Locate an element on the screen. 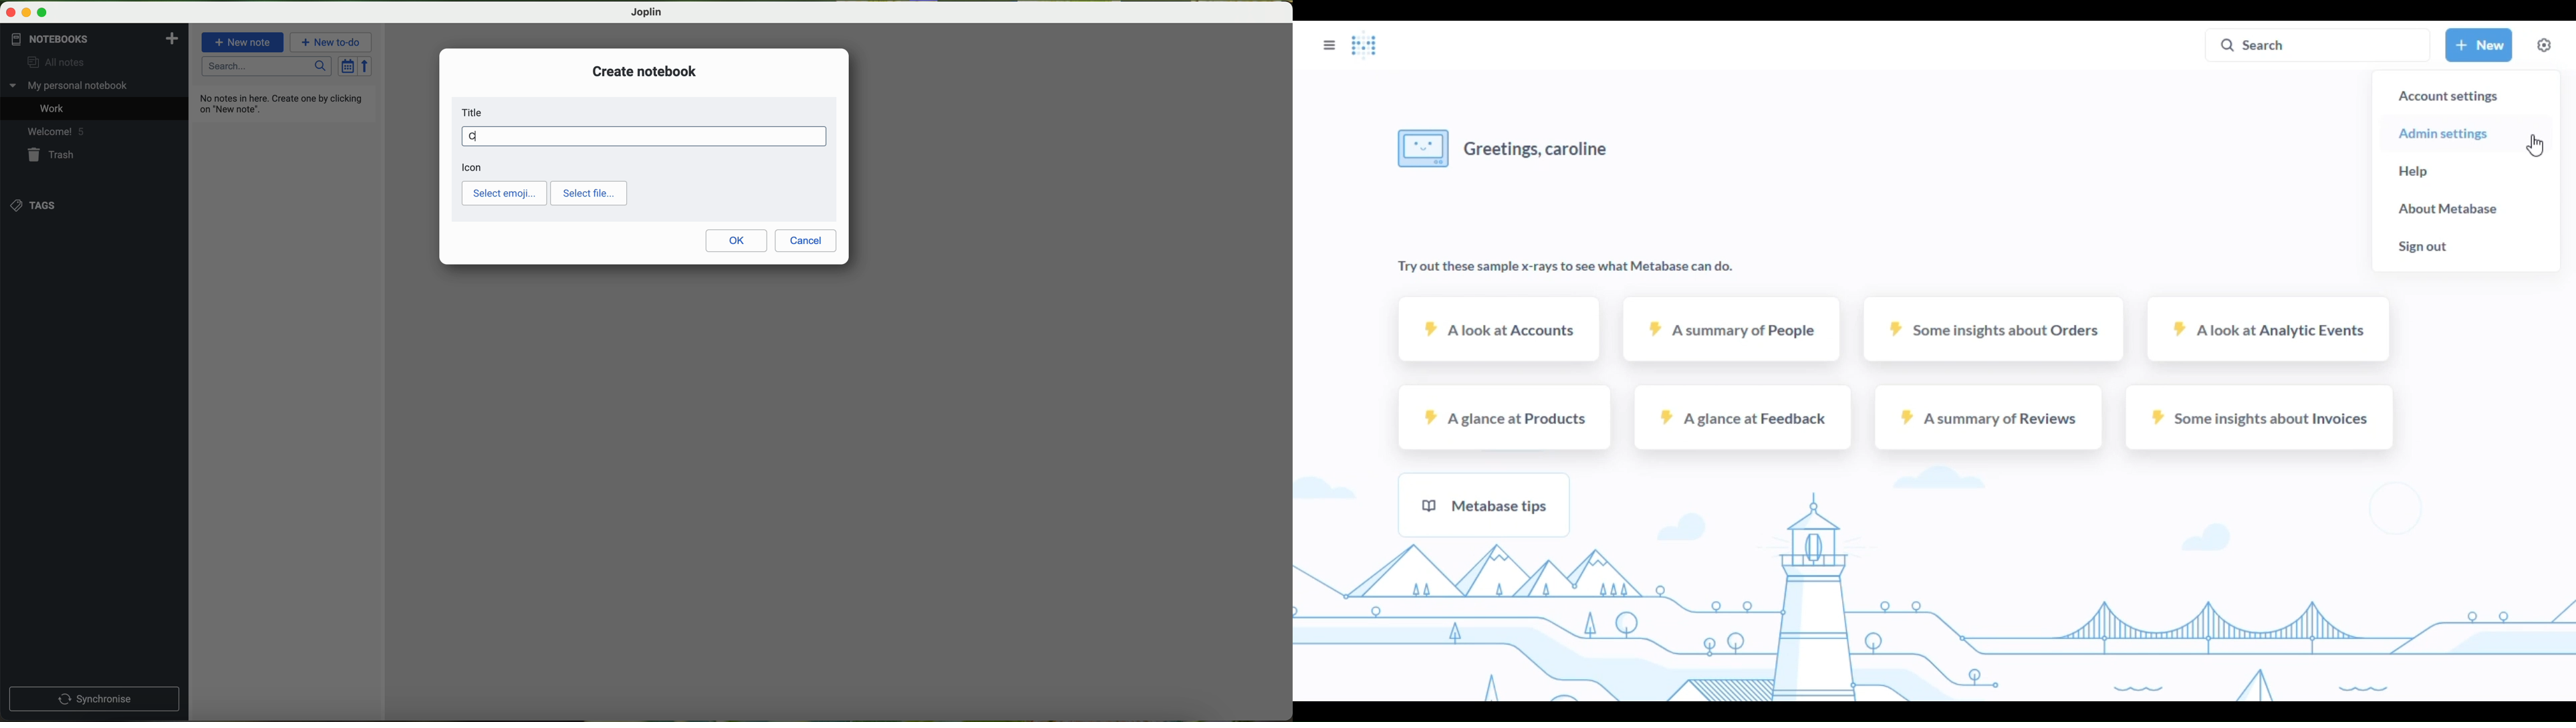  pointer on the notebooks button is located at coordinates (67, 39).